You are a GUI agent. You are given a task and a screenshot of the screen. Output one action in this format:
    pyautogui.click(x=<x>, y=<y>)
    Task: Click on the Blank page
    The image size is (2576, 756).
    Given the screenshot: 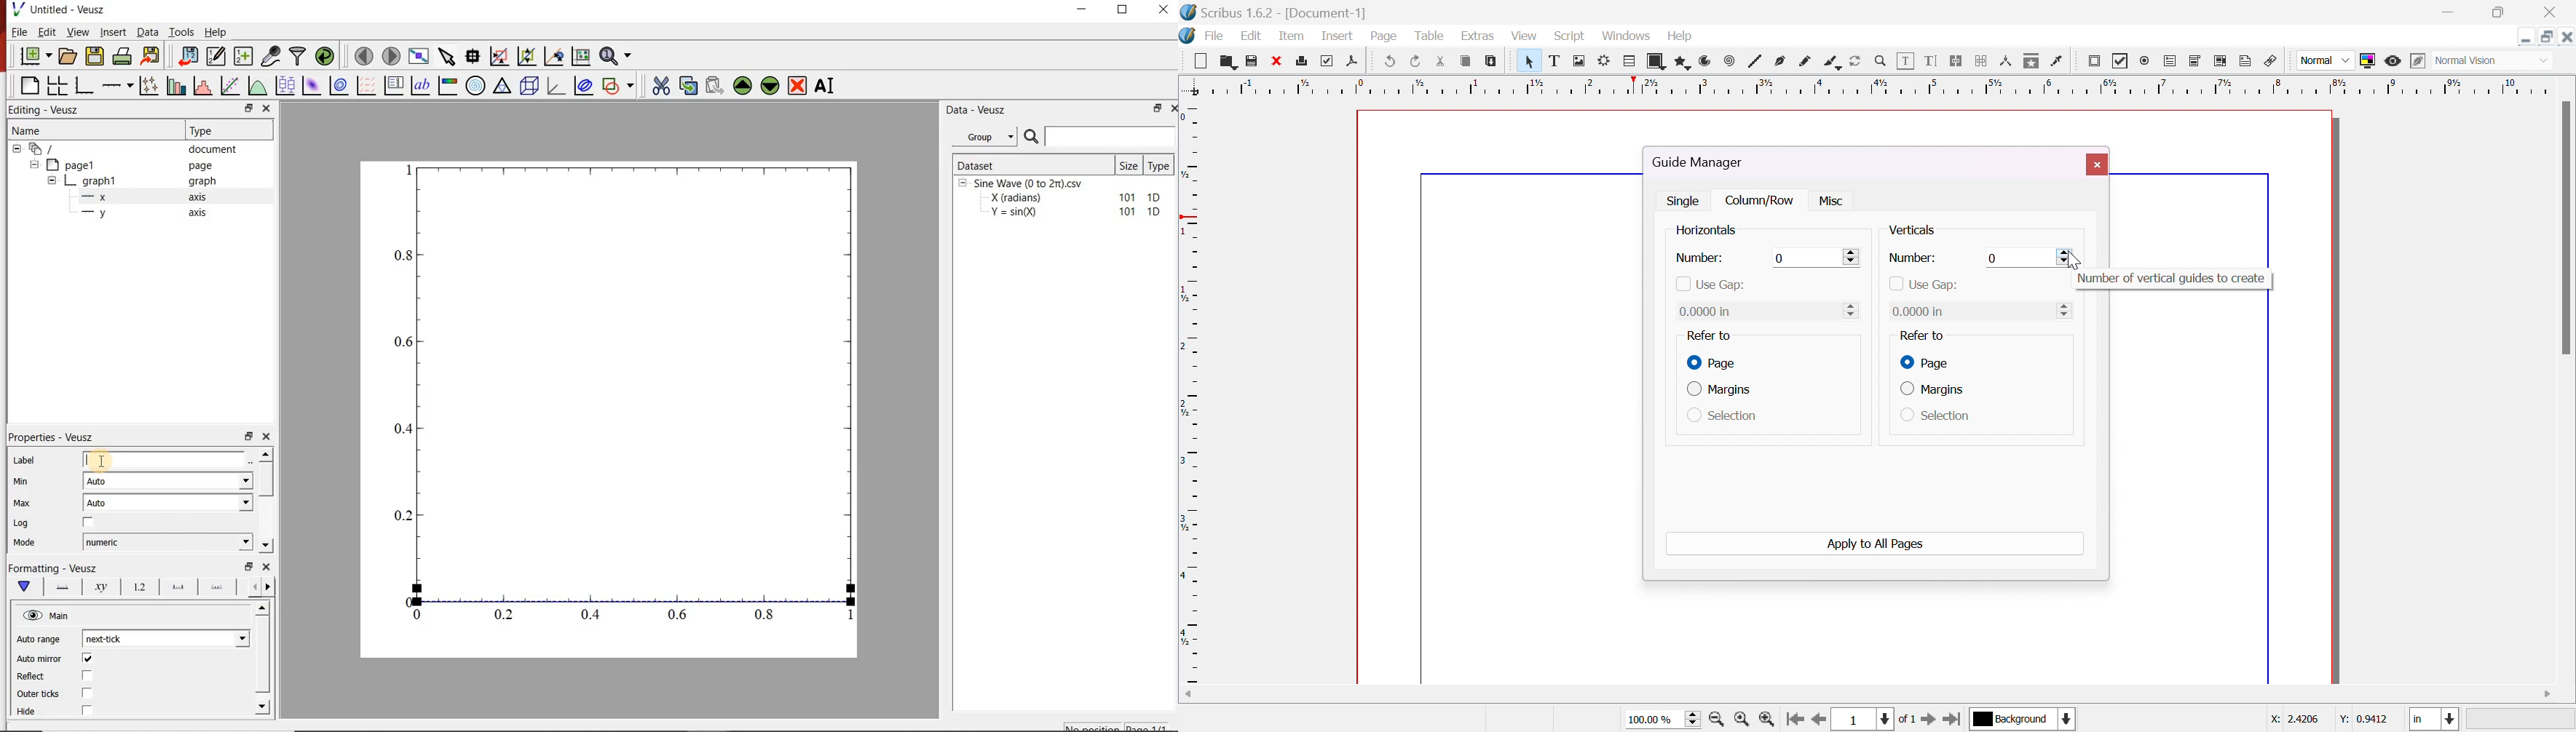 What is the action you would take?
    pyautogui.click(x=29, y=86)
    